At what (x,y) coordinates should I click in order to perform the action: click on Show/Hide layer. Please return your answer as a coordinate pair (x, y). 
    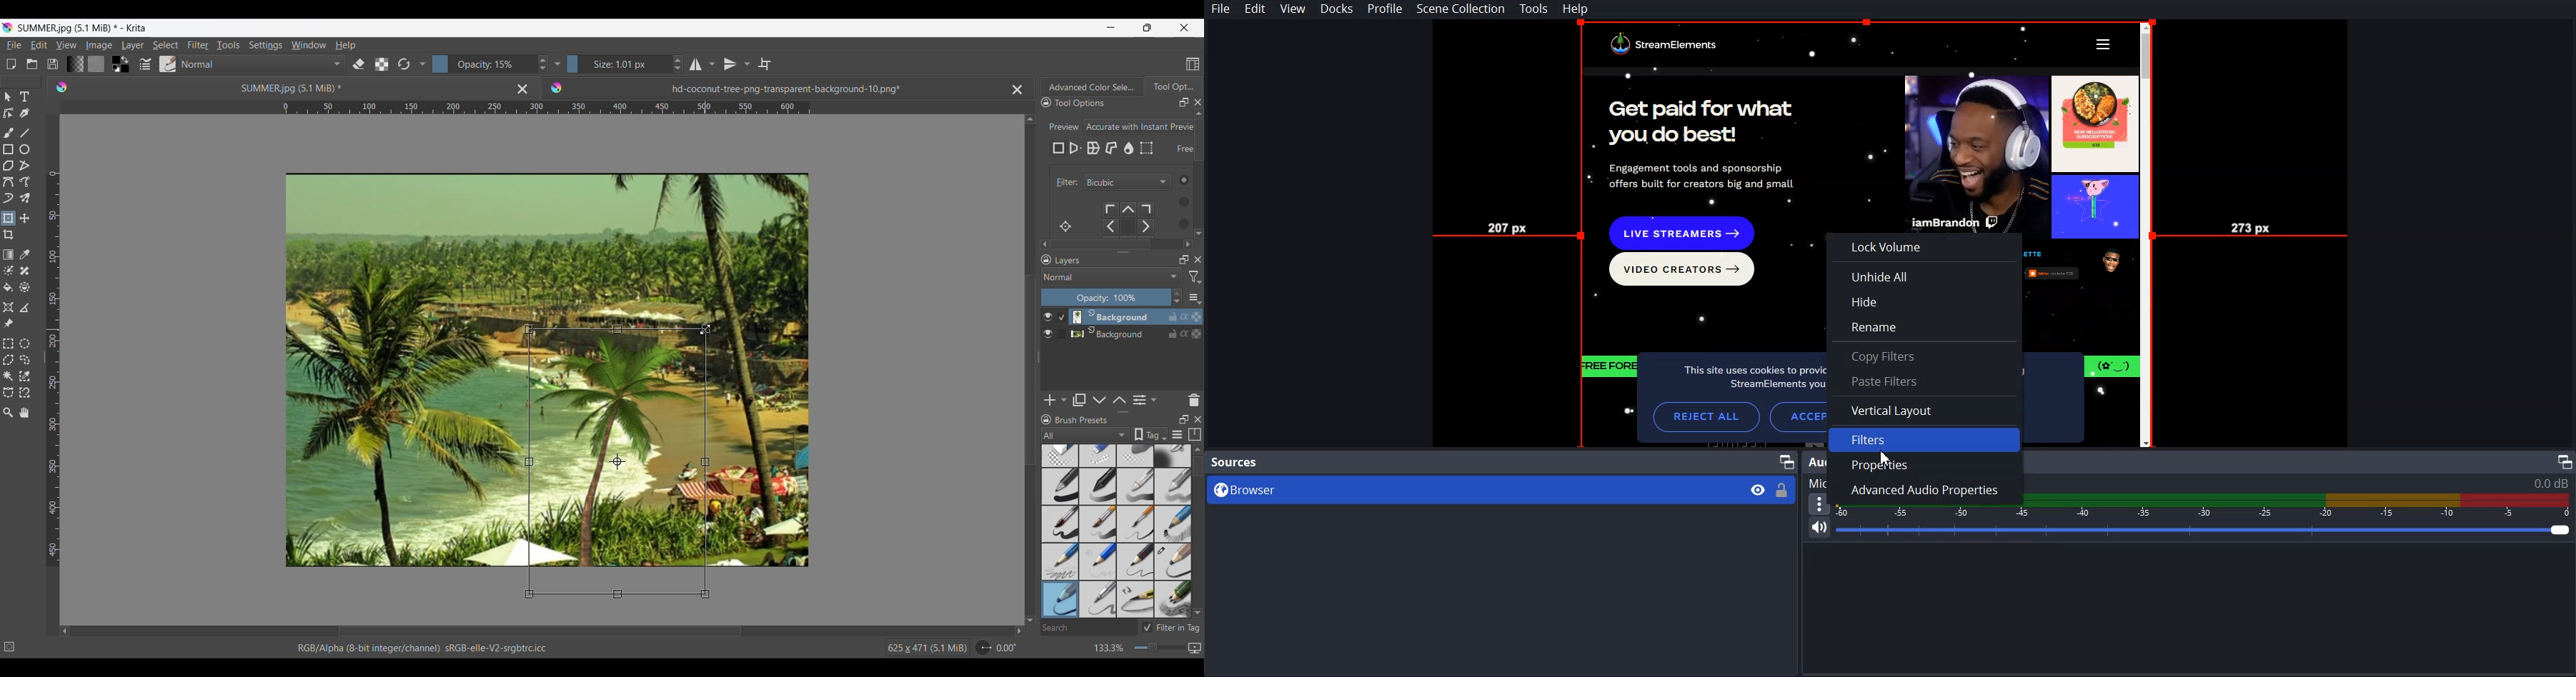
    Looking at the image, I should click on (1049, 334).